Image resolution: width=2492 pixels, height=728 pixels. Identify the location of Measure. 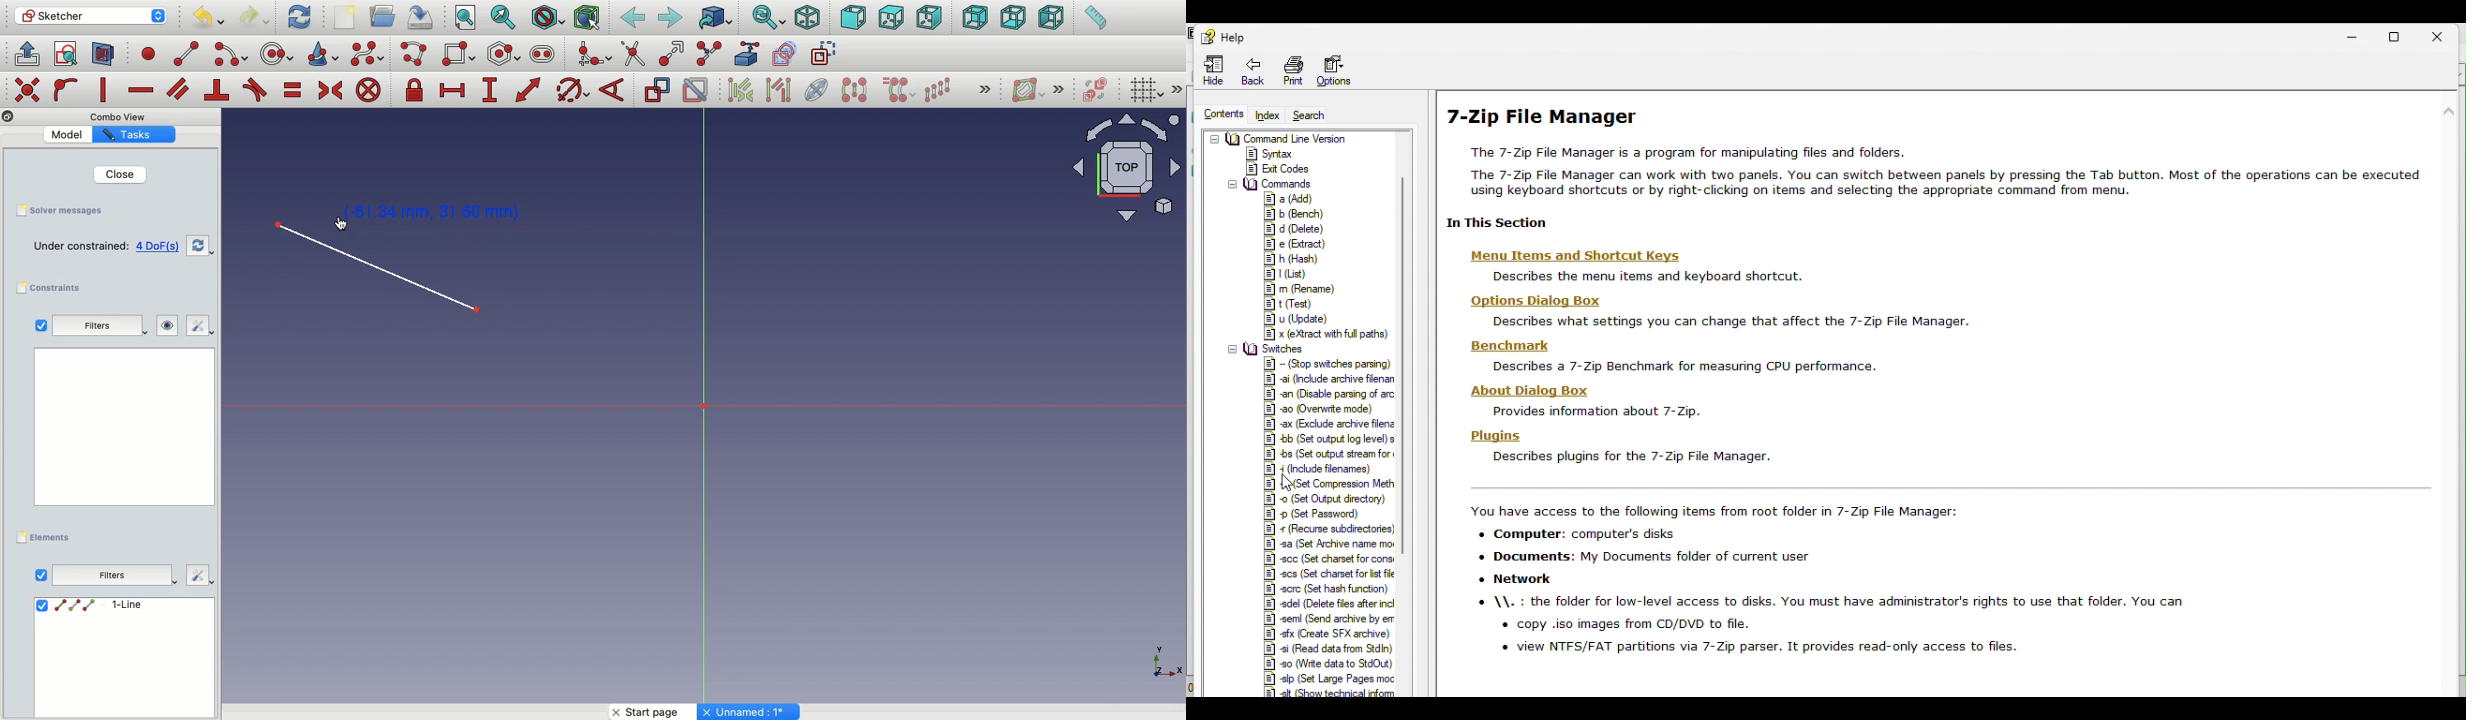
(1094, 19).